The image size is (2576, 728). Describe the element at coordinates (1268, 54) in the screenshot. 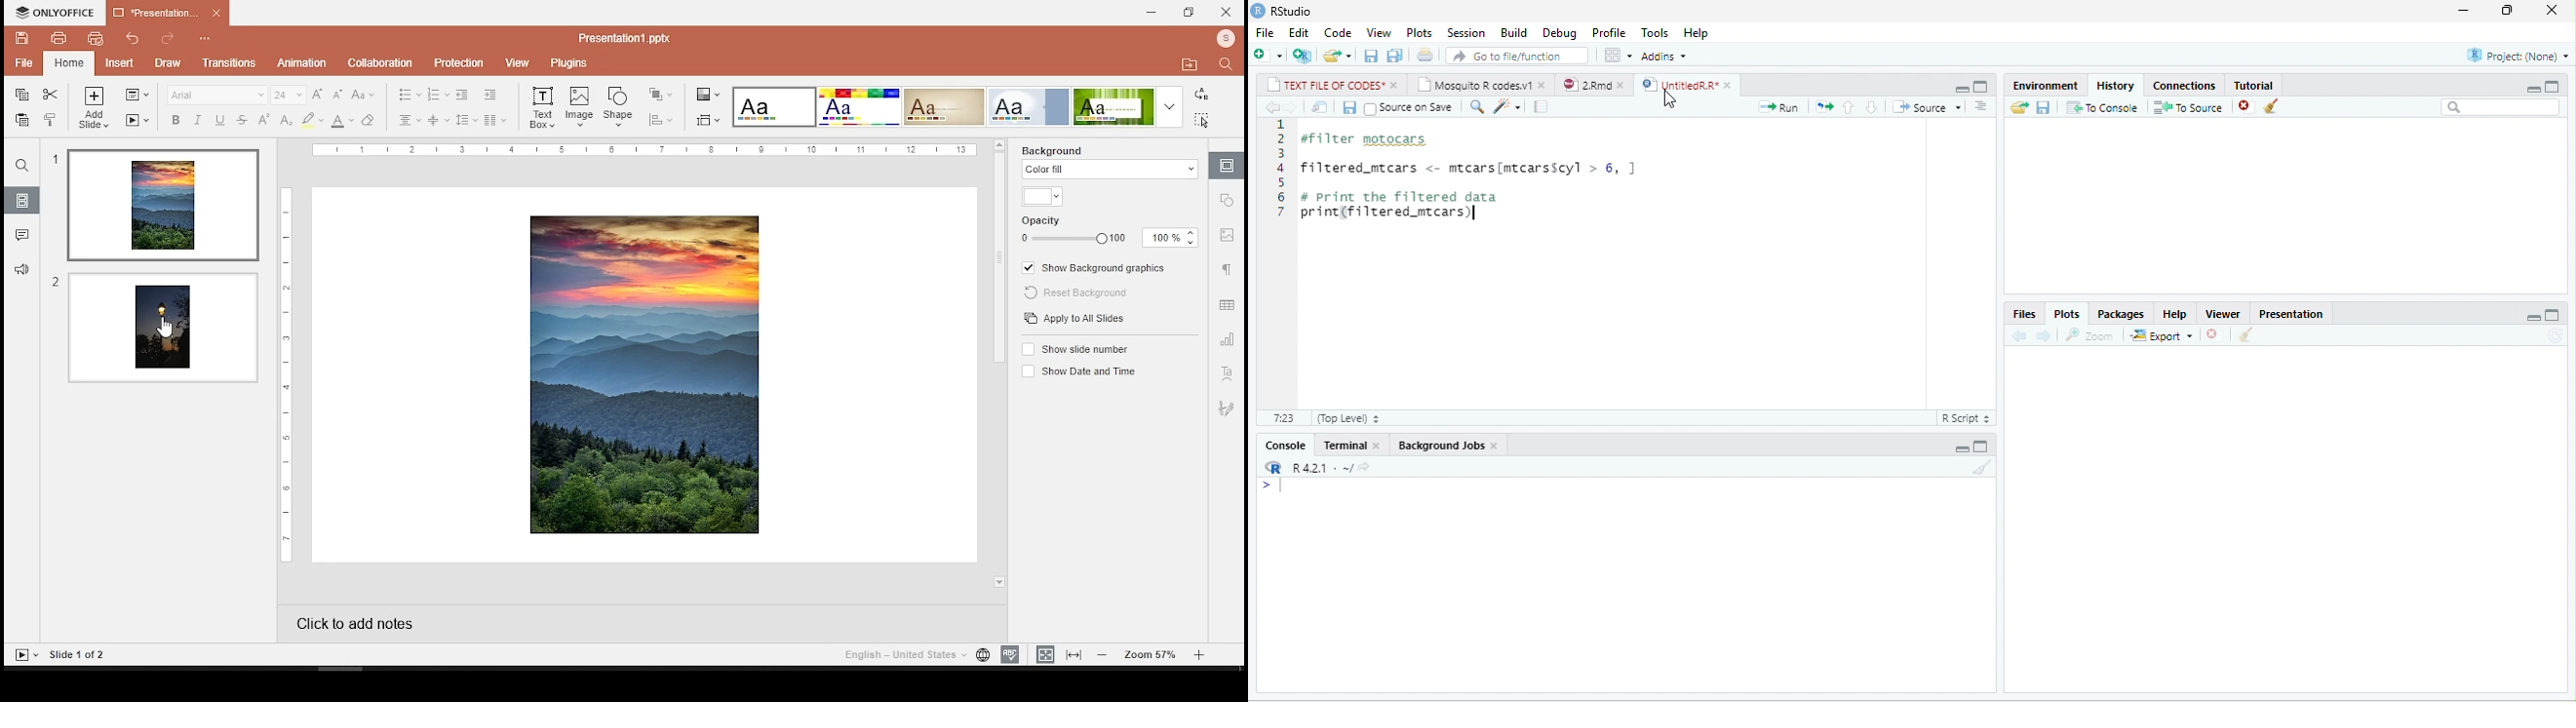

I see `new file` at that location.